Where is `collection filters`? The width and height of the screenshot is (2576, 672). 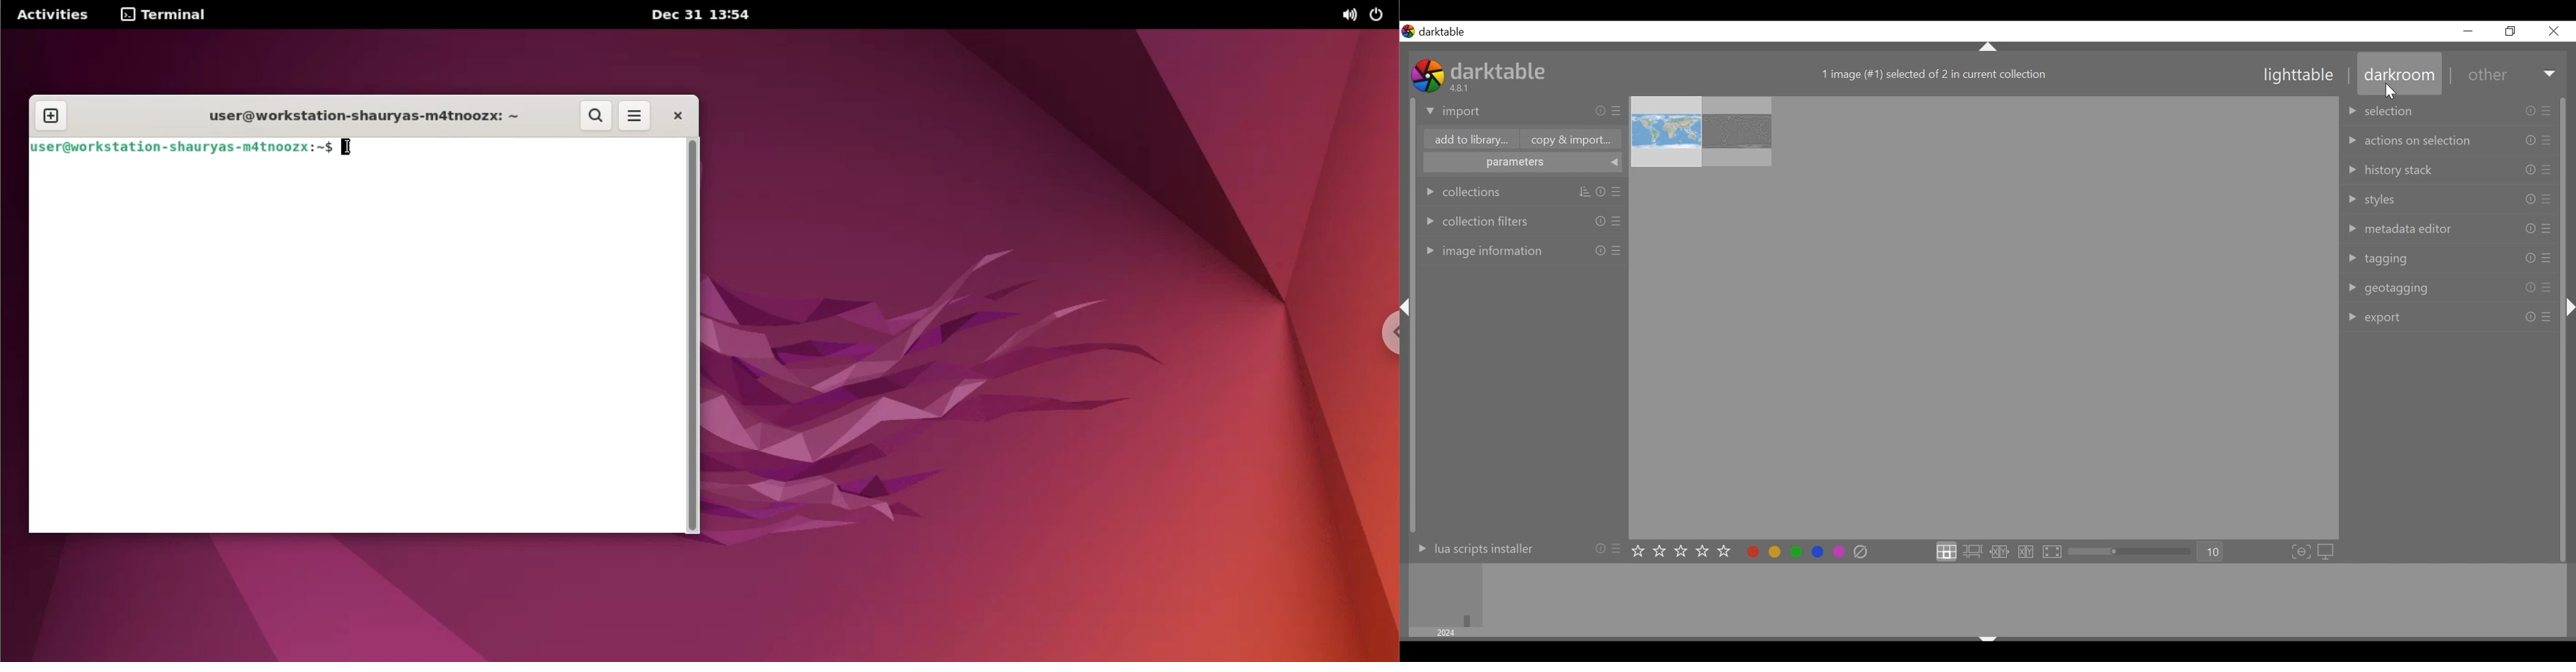
collection filters is located at coordinates (1522, 221).